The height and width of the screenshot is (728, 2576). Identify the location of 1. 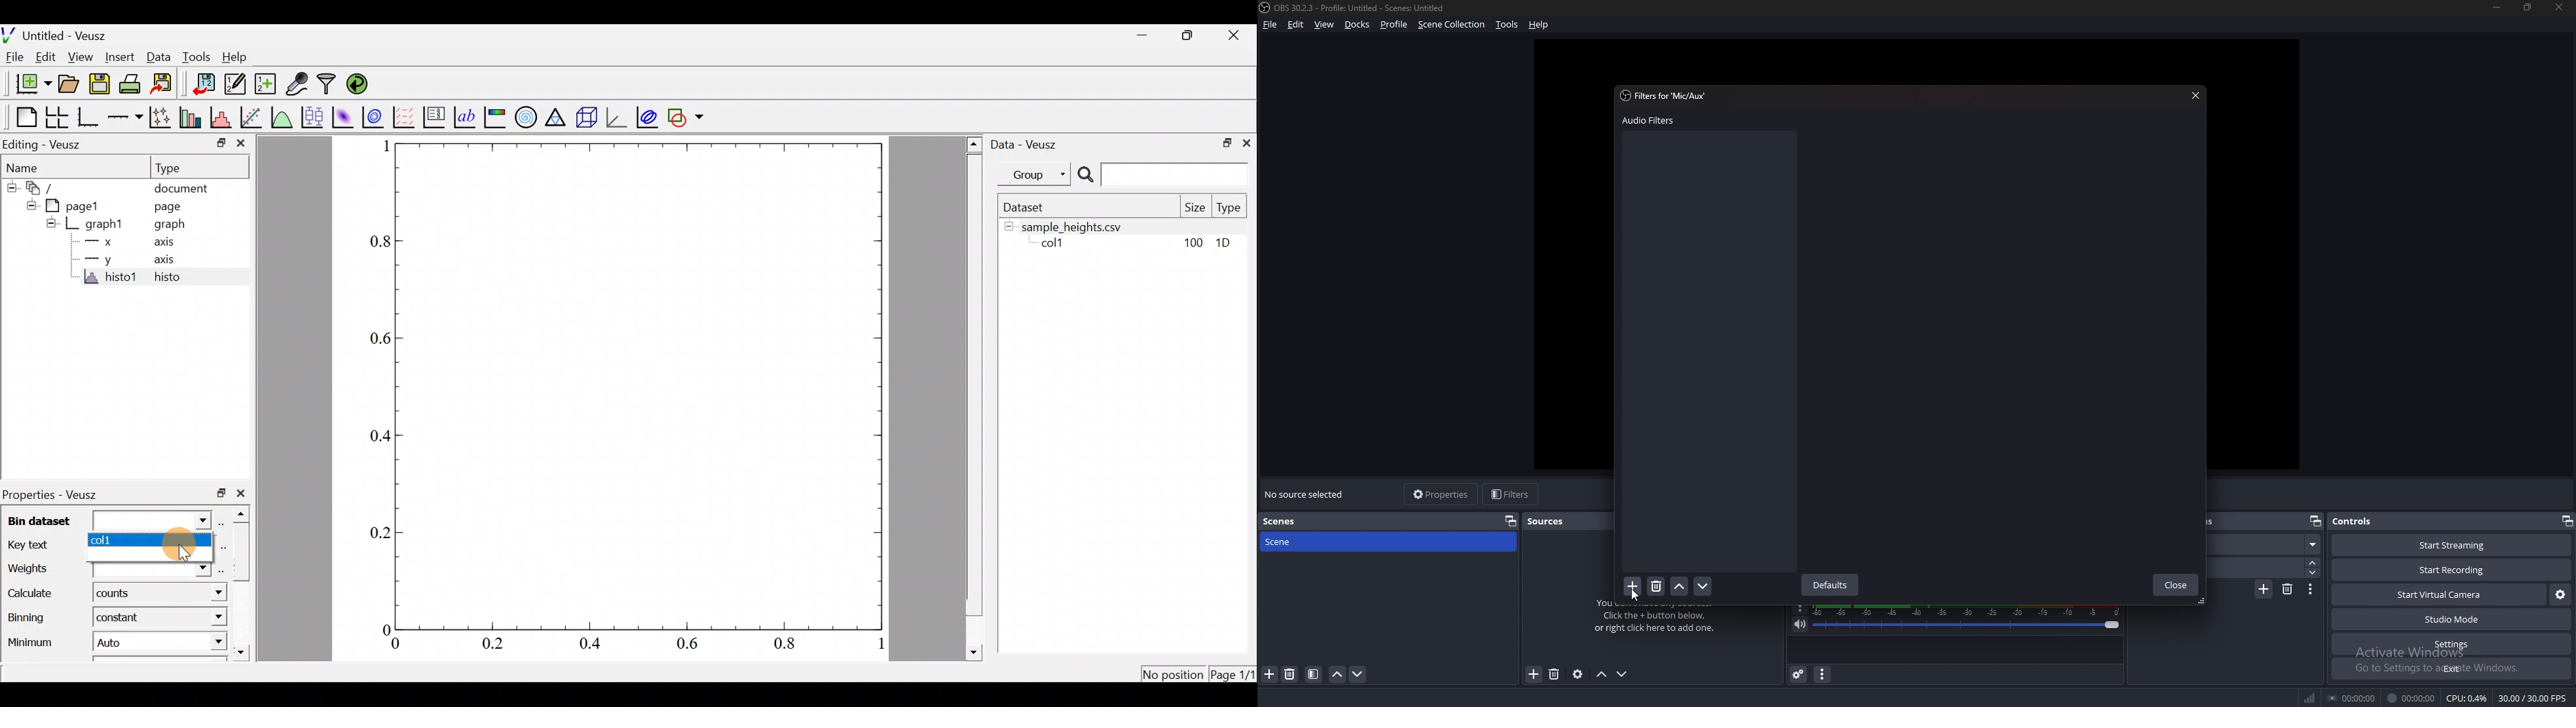
(379, 147).